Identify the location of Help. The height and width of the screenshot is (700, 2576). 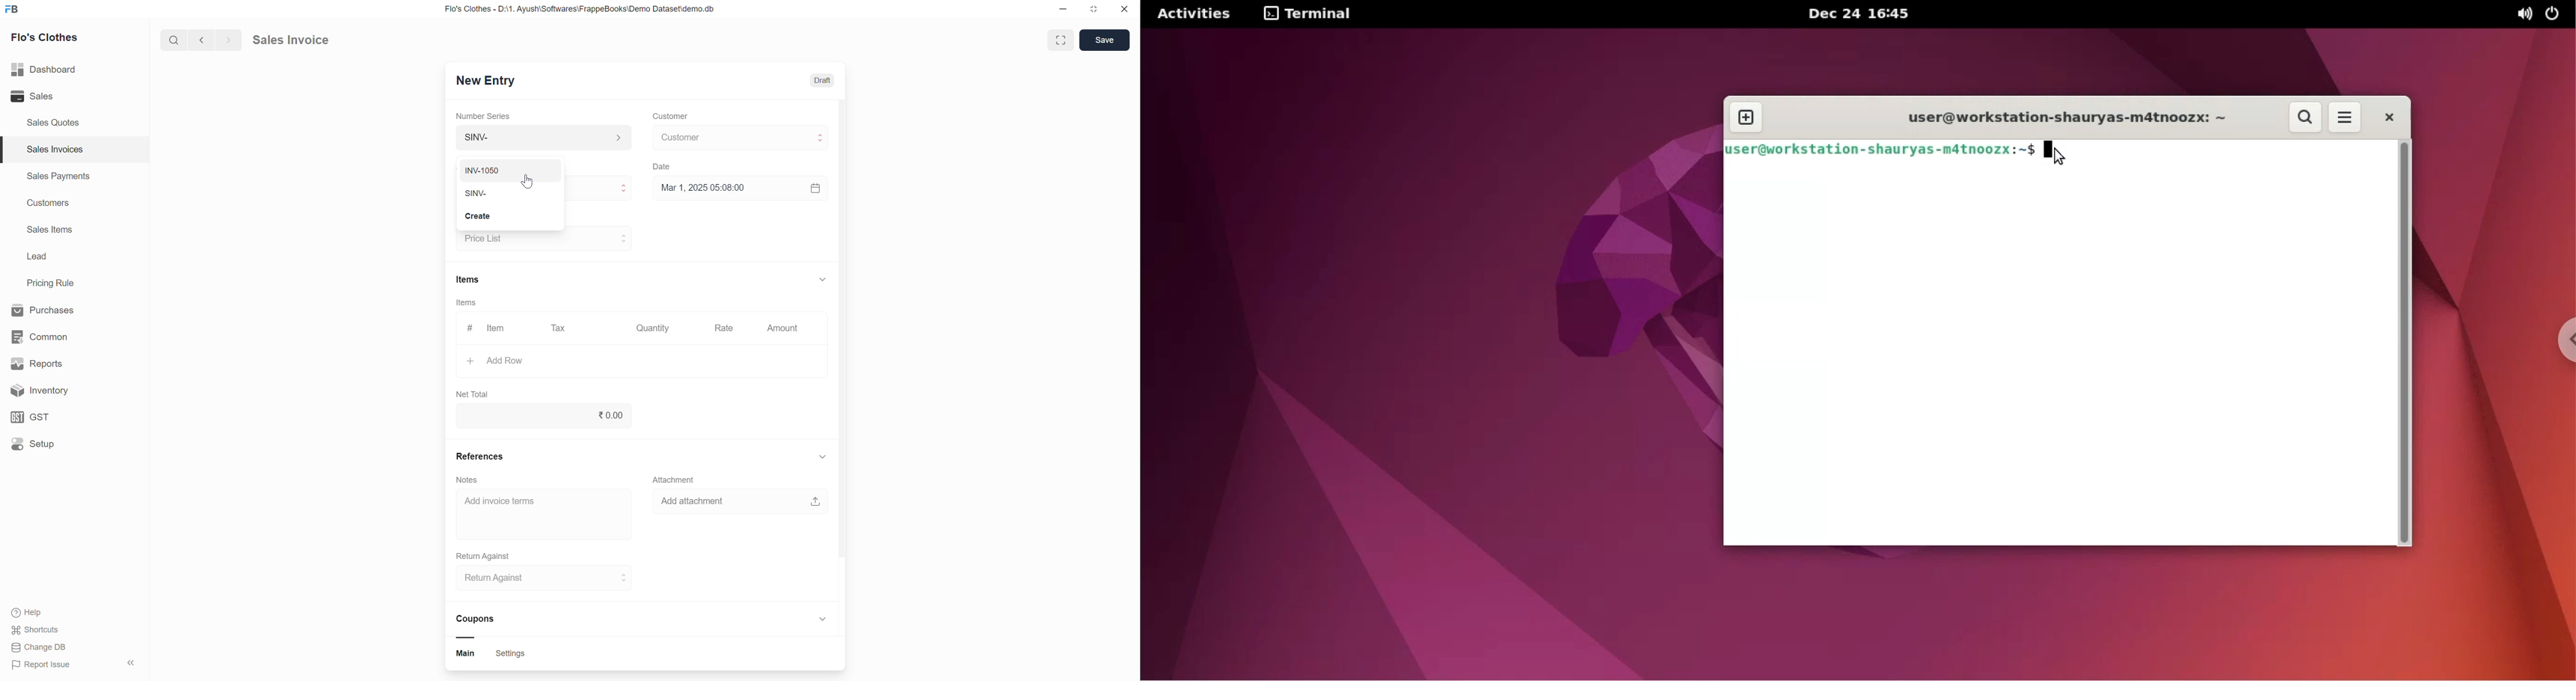
(48, 612).